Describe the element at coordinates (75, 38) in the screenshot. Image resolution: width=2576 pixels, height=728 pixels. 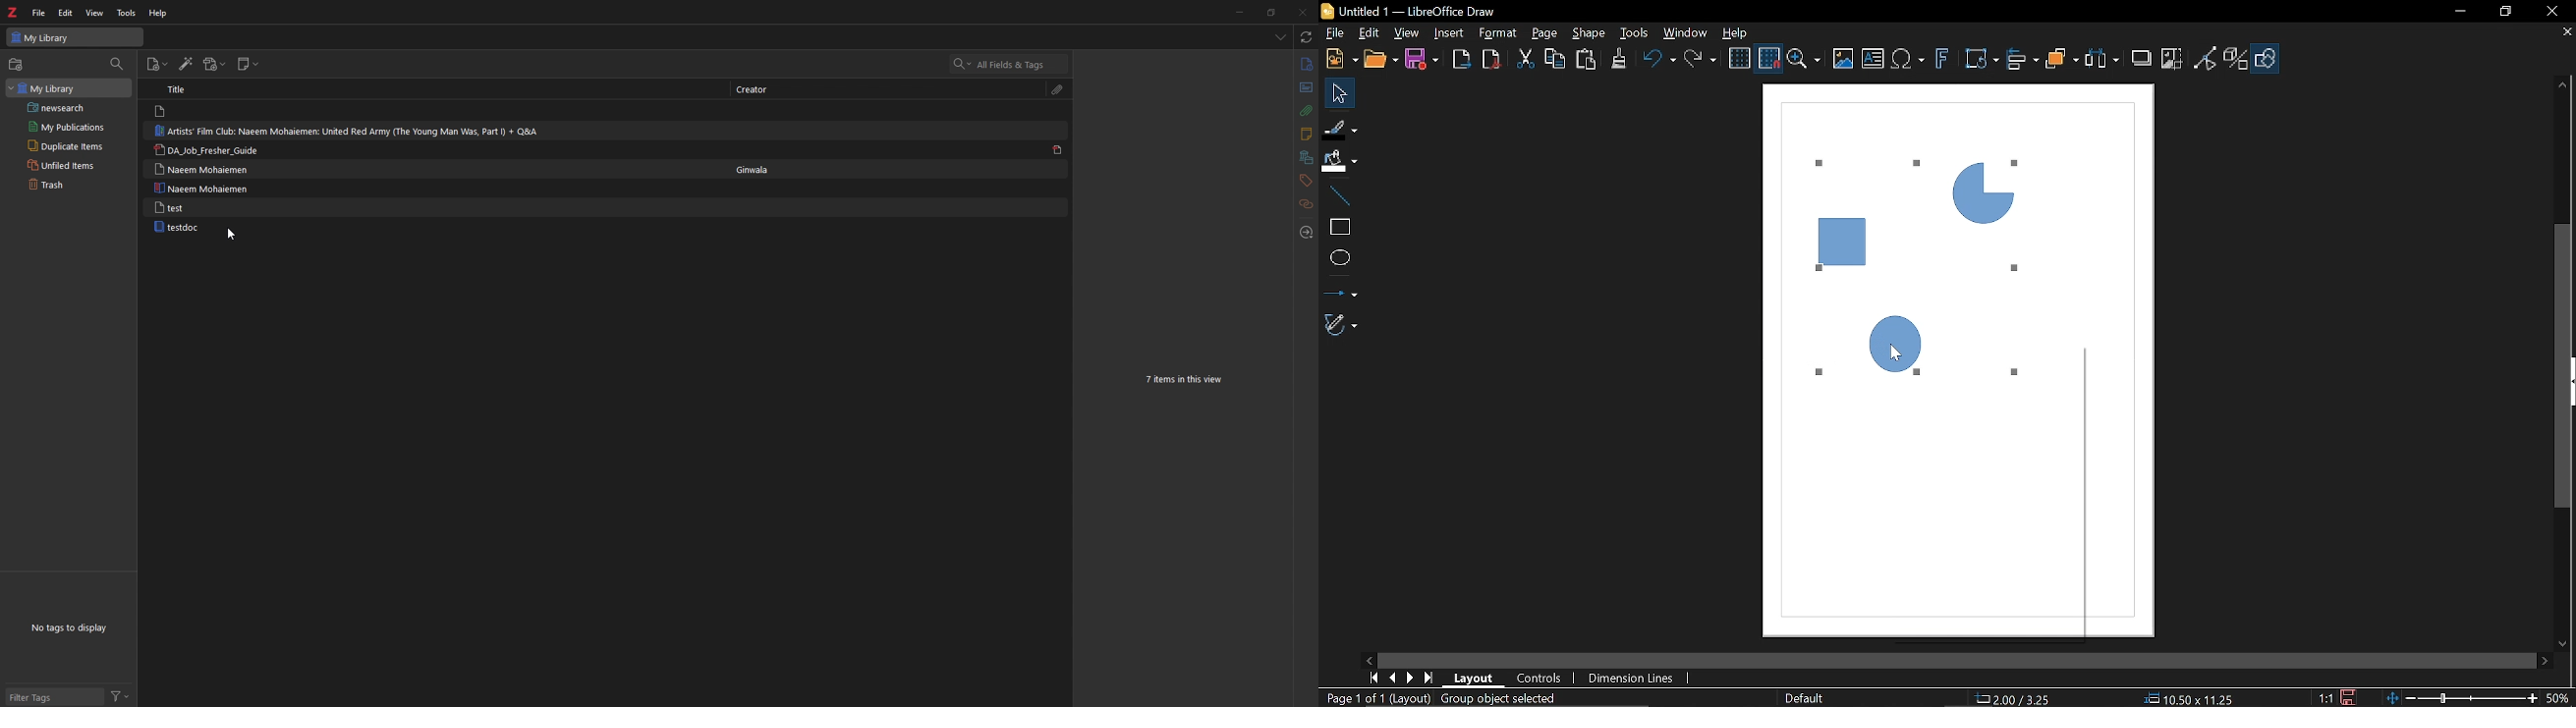
I see `My Library` at that location.